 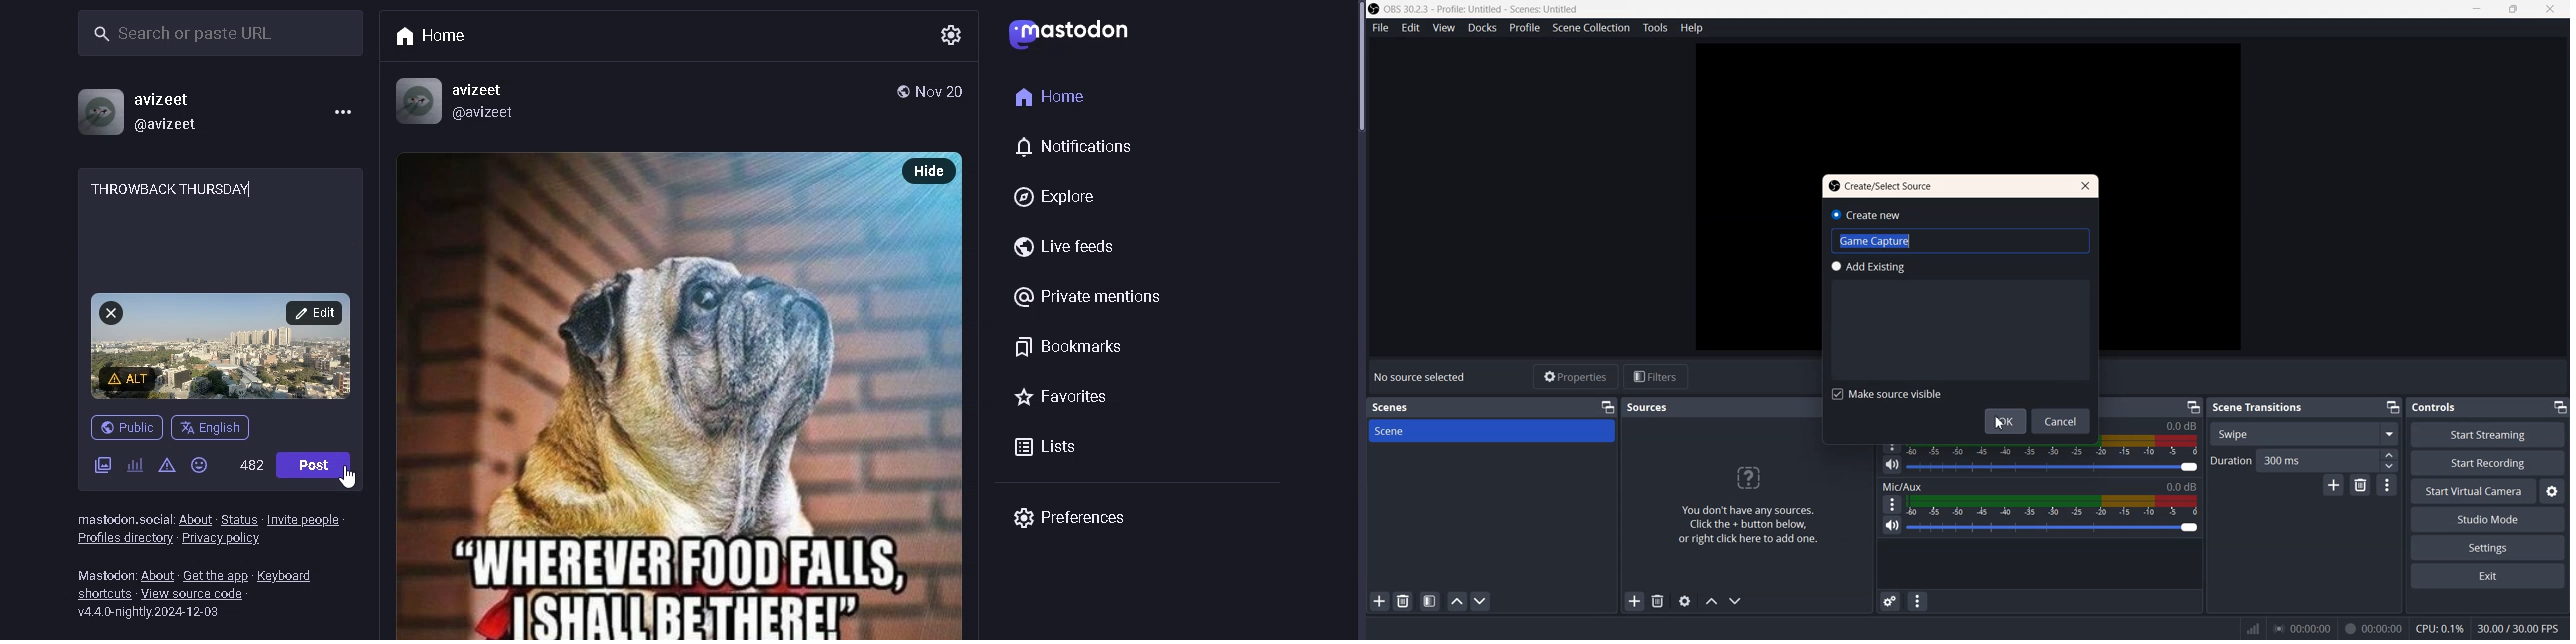 I want to click on Profile Picture, so click(x=418, y=99).